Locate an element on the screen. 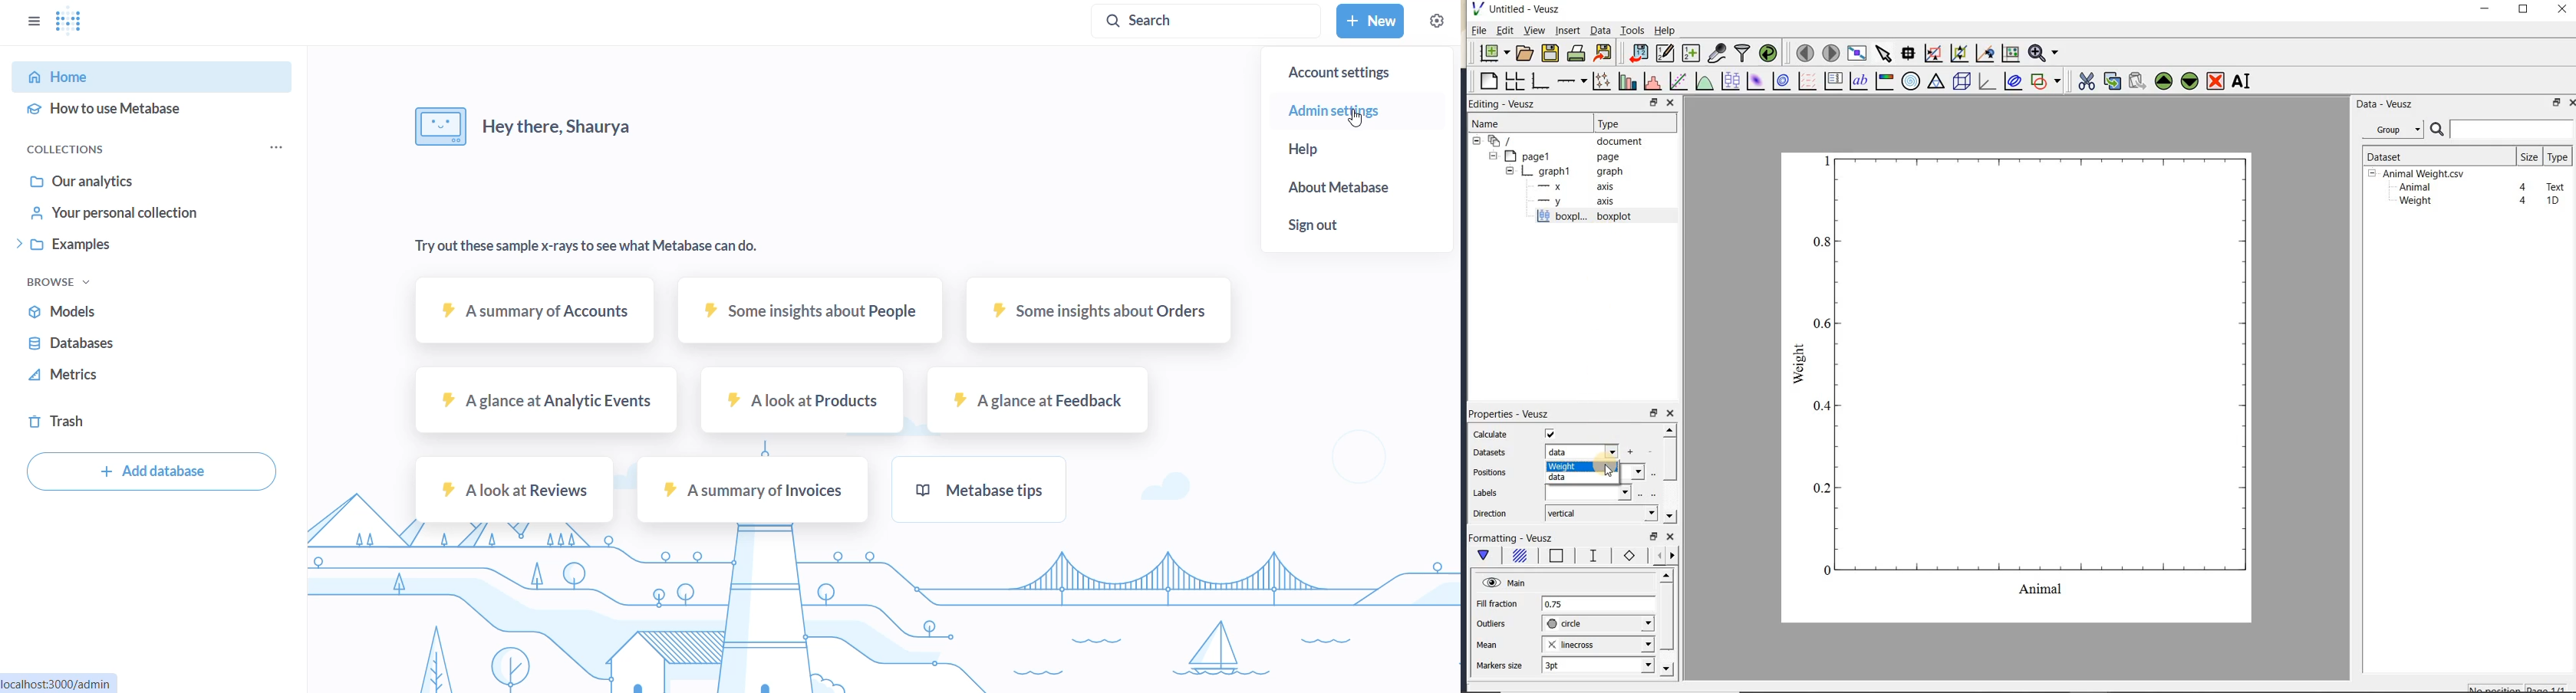  plot a function is located at coordinates (1704, 83).